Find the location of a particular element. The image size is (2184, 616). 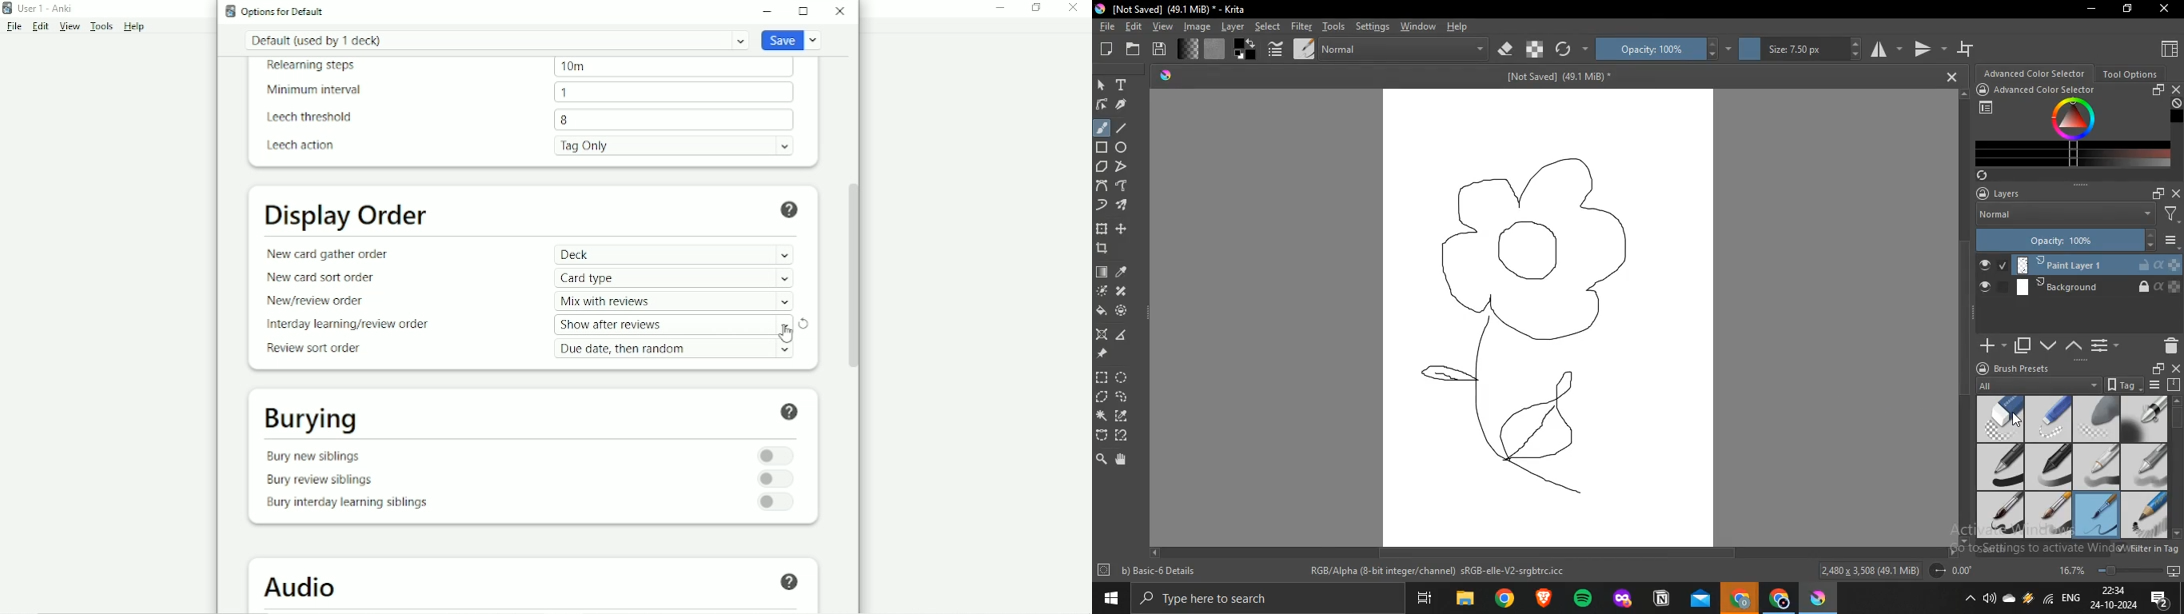

Save is located at coordinates (793, 39).